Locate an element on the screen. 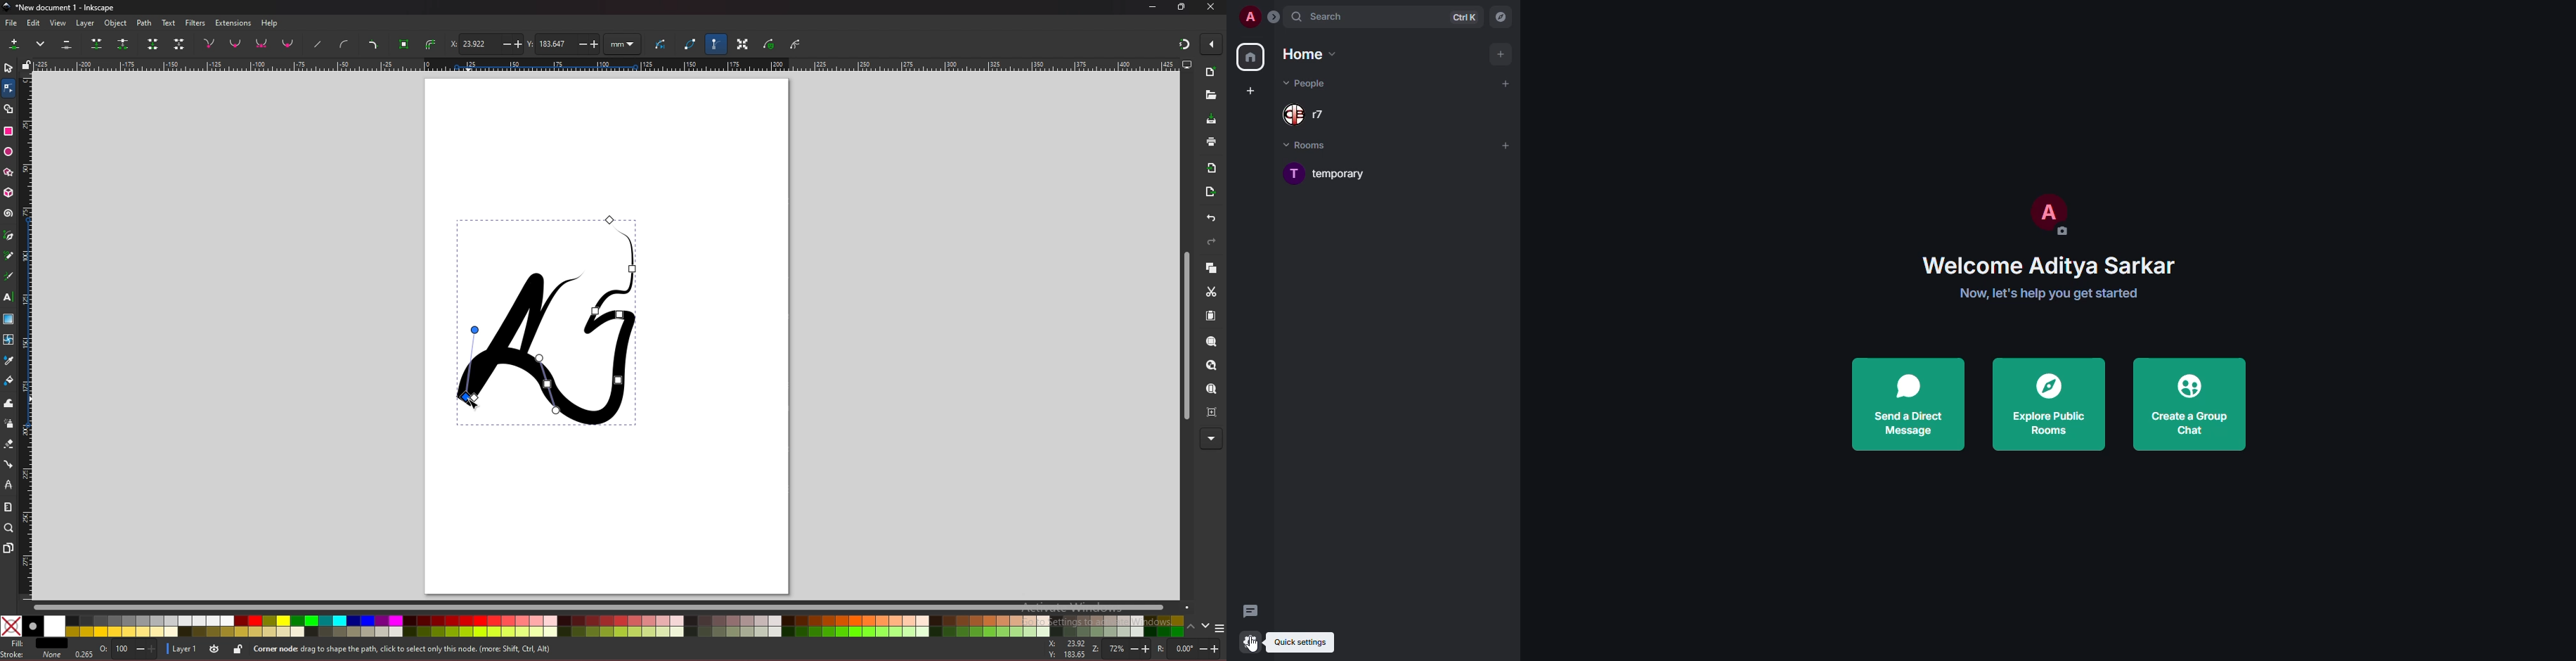 This screenshot has height=672, width=2576. ctrl K is located at coordinates (1465, 16).